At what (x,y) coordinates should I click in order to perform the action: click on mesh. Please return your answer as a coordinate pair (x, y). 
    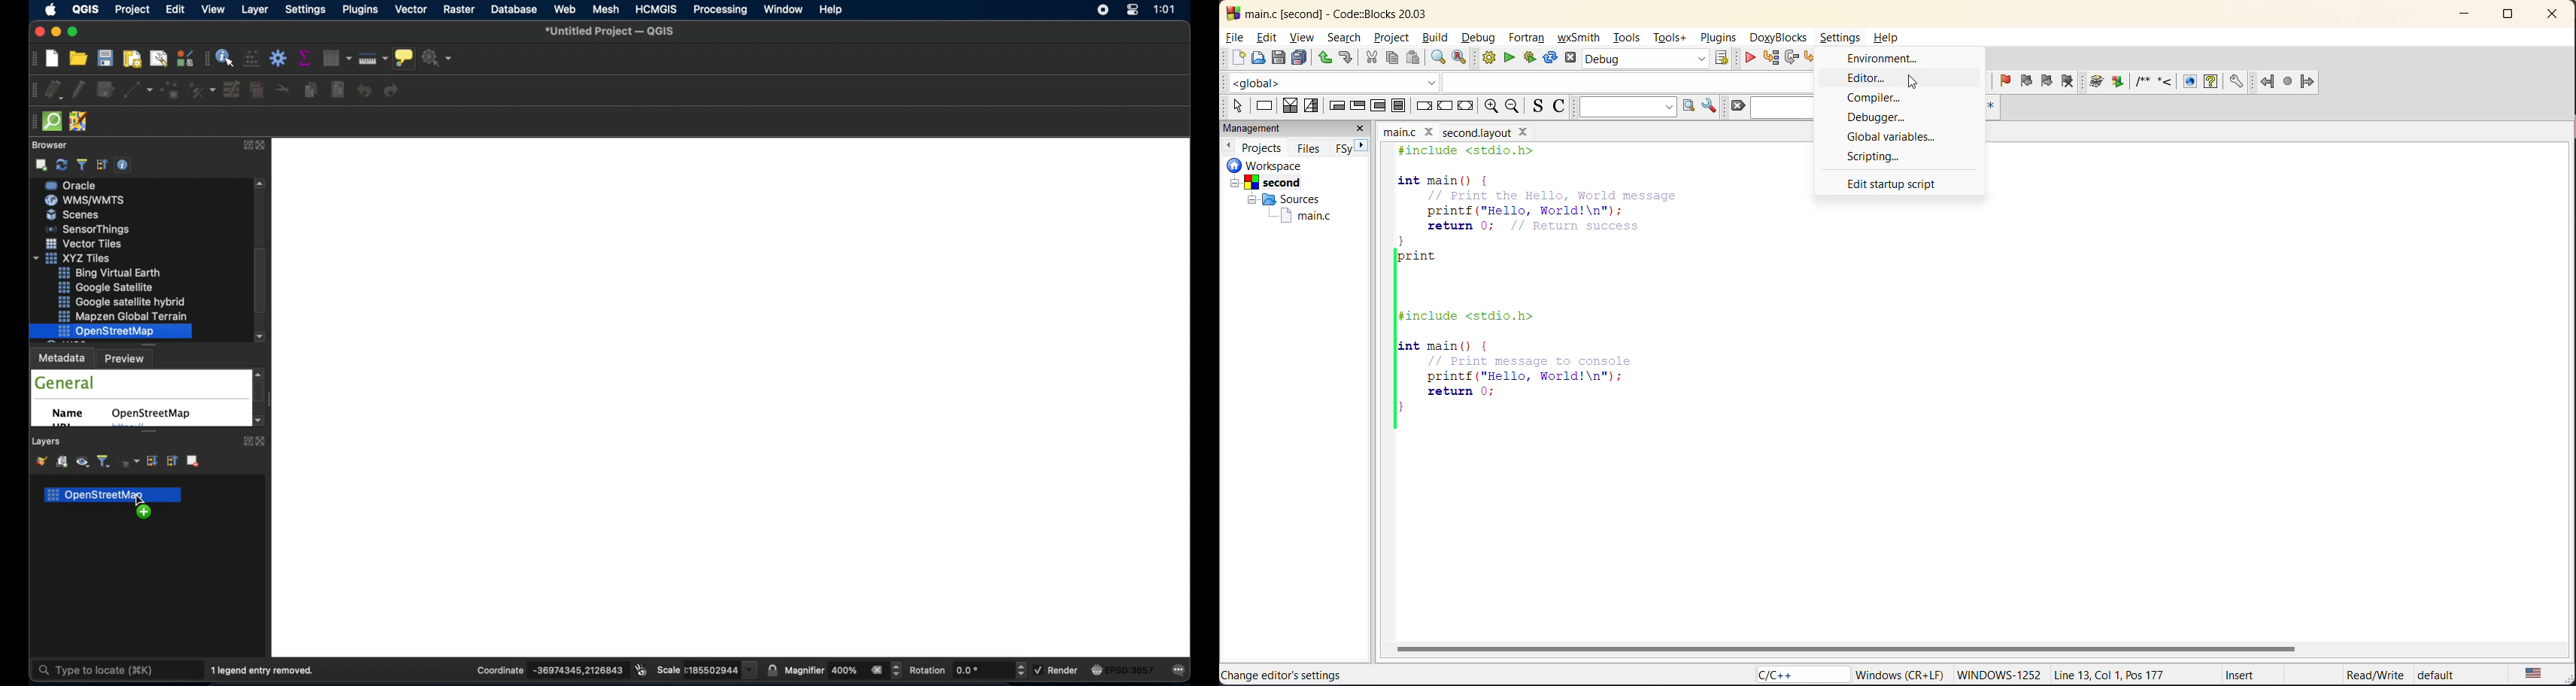
    Looking at the image, I should click on (607, 10).